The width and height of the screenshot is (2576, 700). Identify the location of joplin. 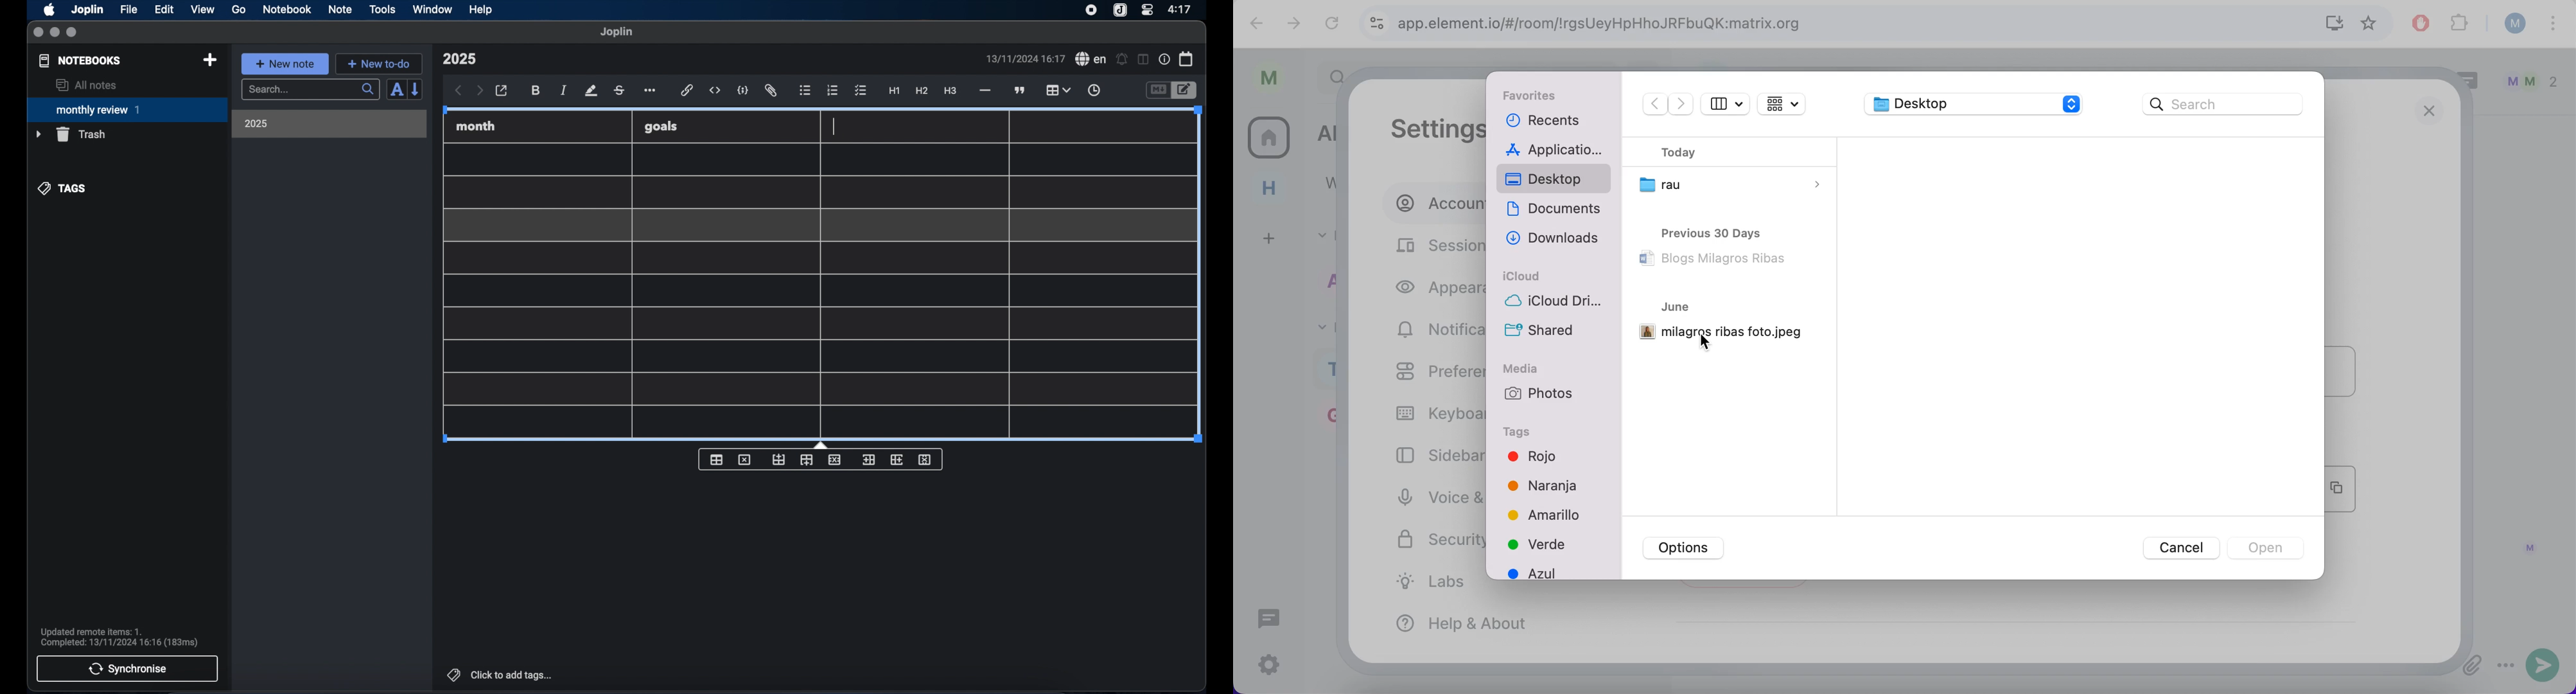
(617, 31).